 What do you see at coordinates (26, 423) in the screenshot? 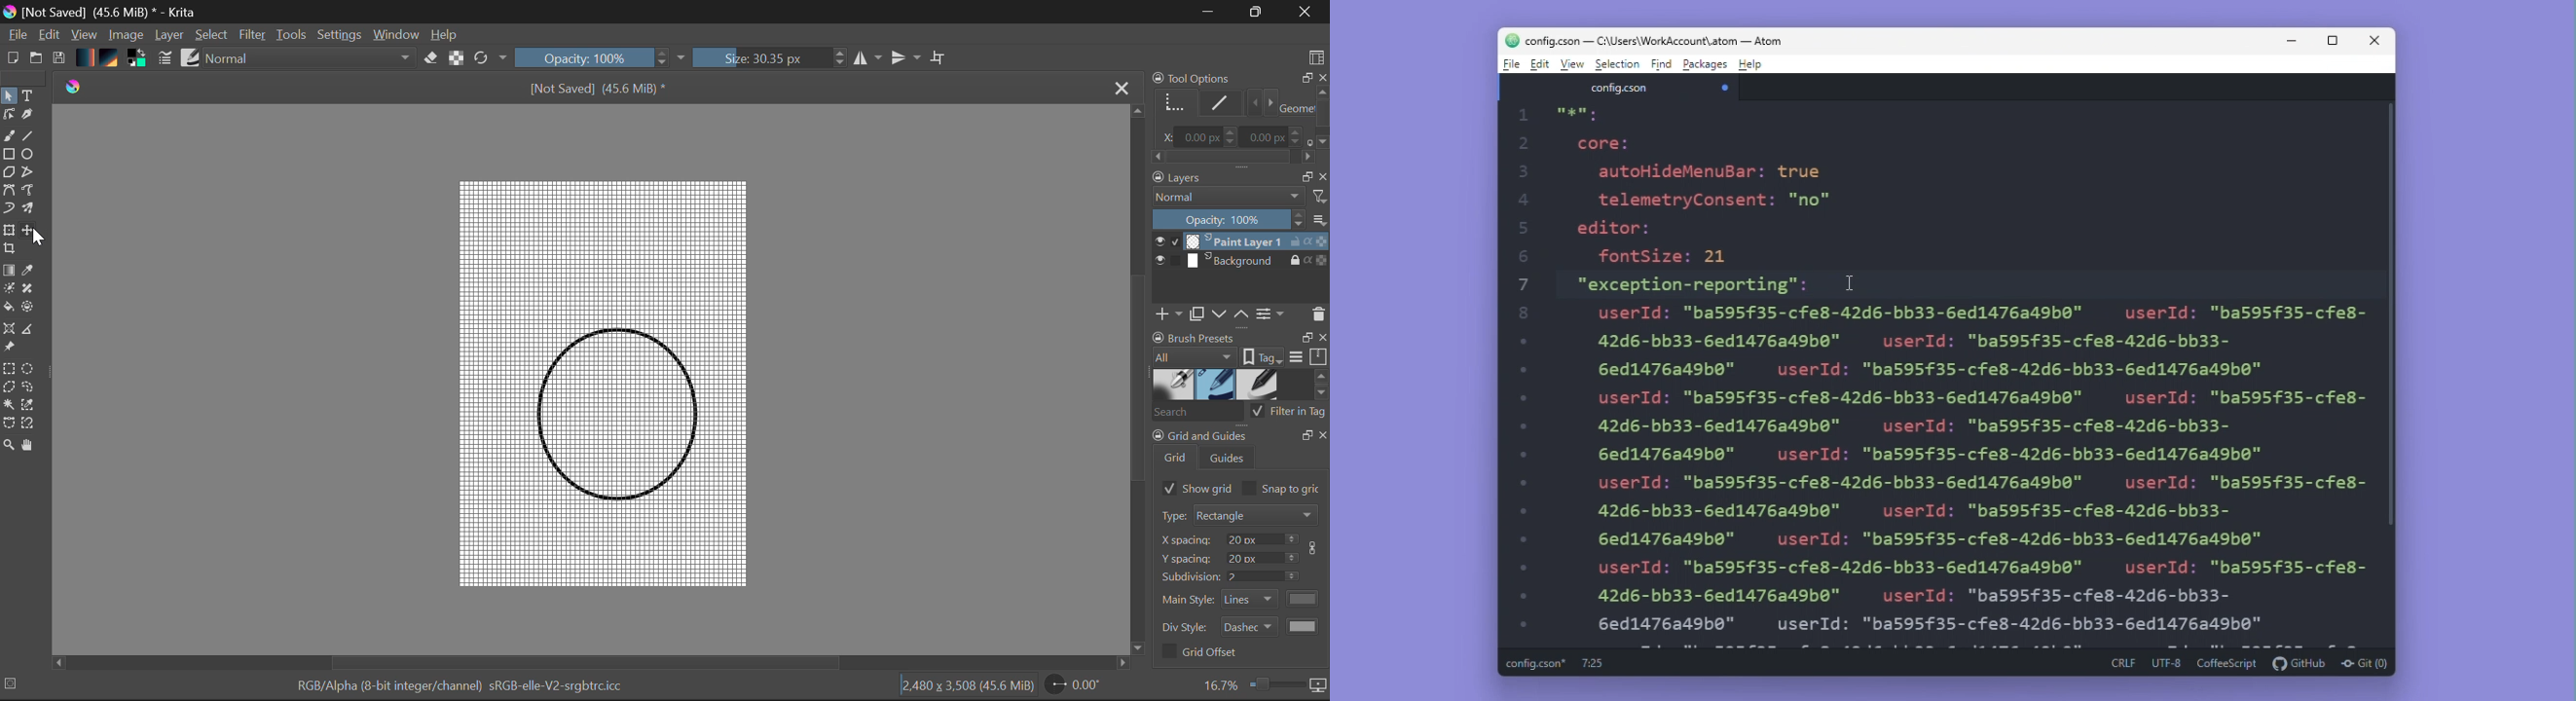
I see `Magnetic Selection` at bounding box center [26, 423].